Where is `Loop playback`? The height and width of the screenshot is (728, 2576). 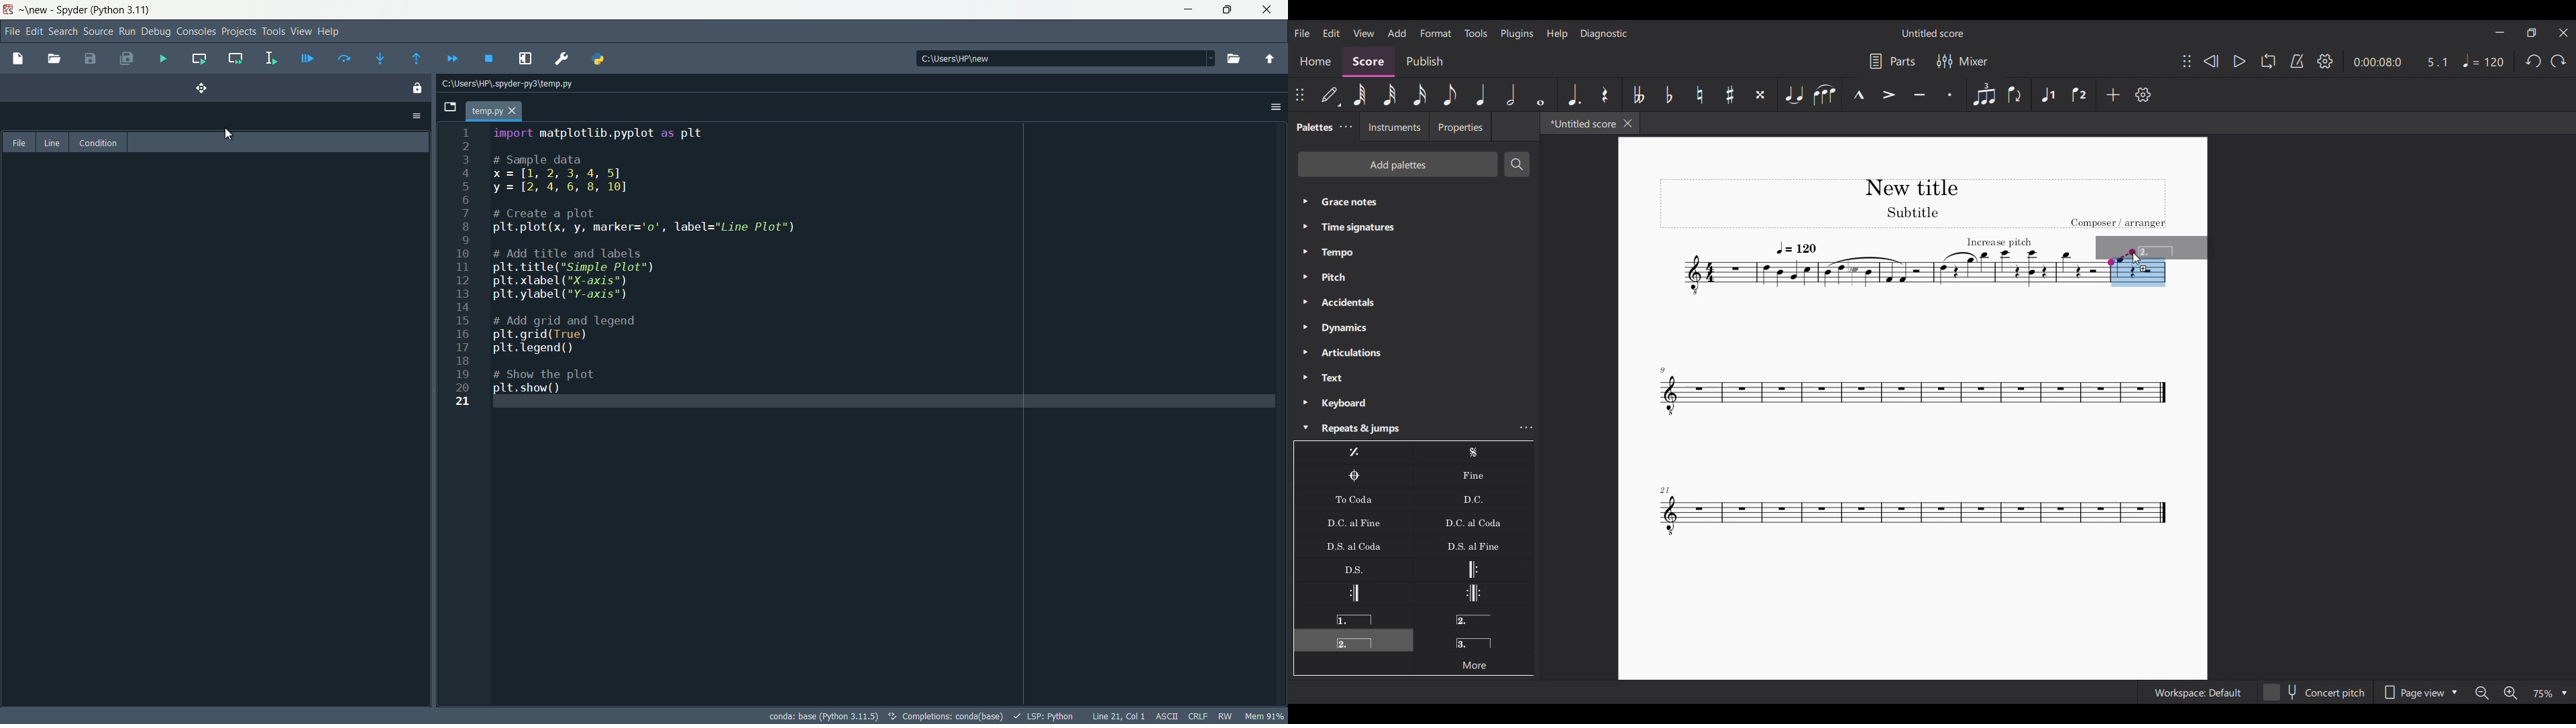 Loop playback is located at coordinates (2269, 61).